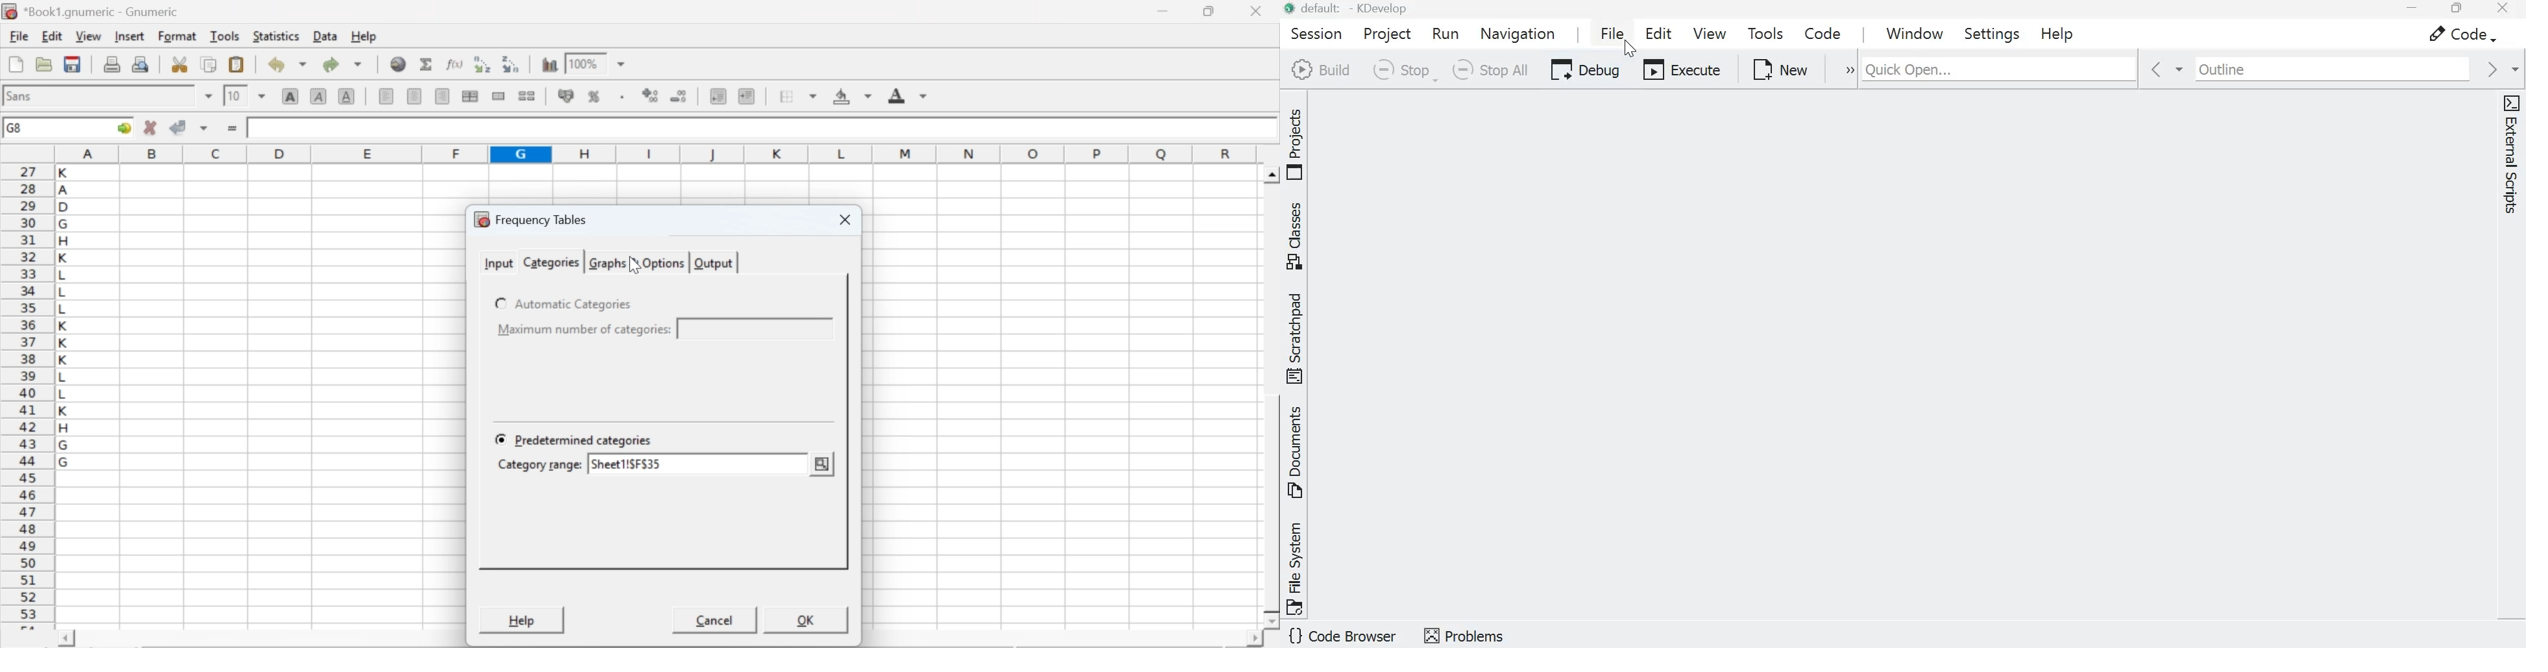 This screenshot has width=2548, height=672. I want to click on split merged ranges of cells, so click(526, 95).